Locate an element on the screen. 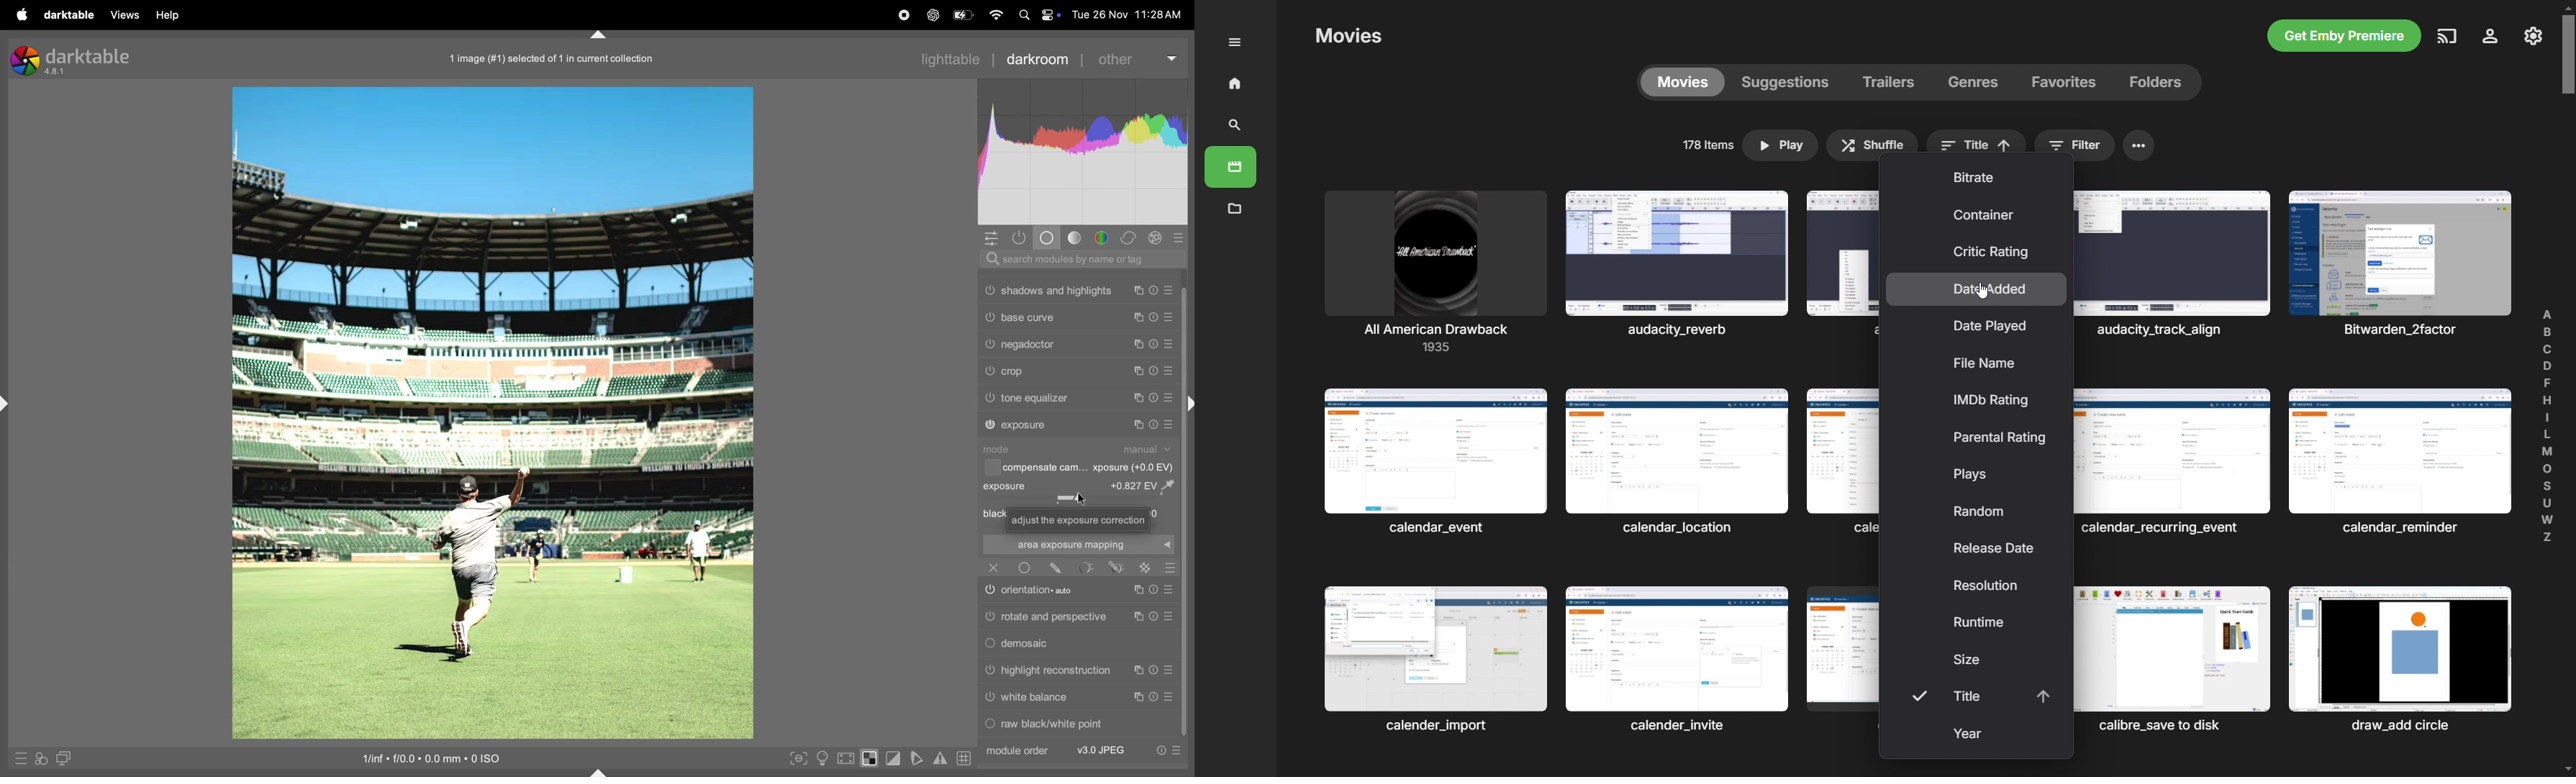 The width and height of the screenshot is (2576, 784). Presets  is located at coordinates (1169, 319).